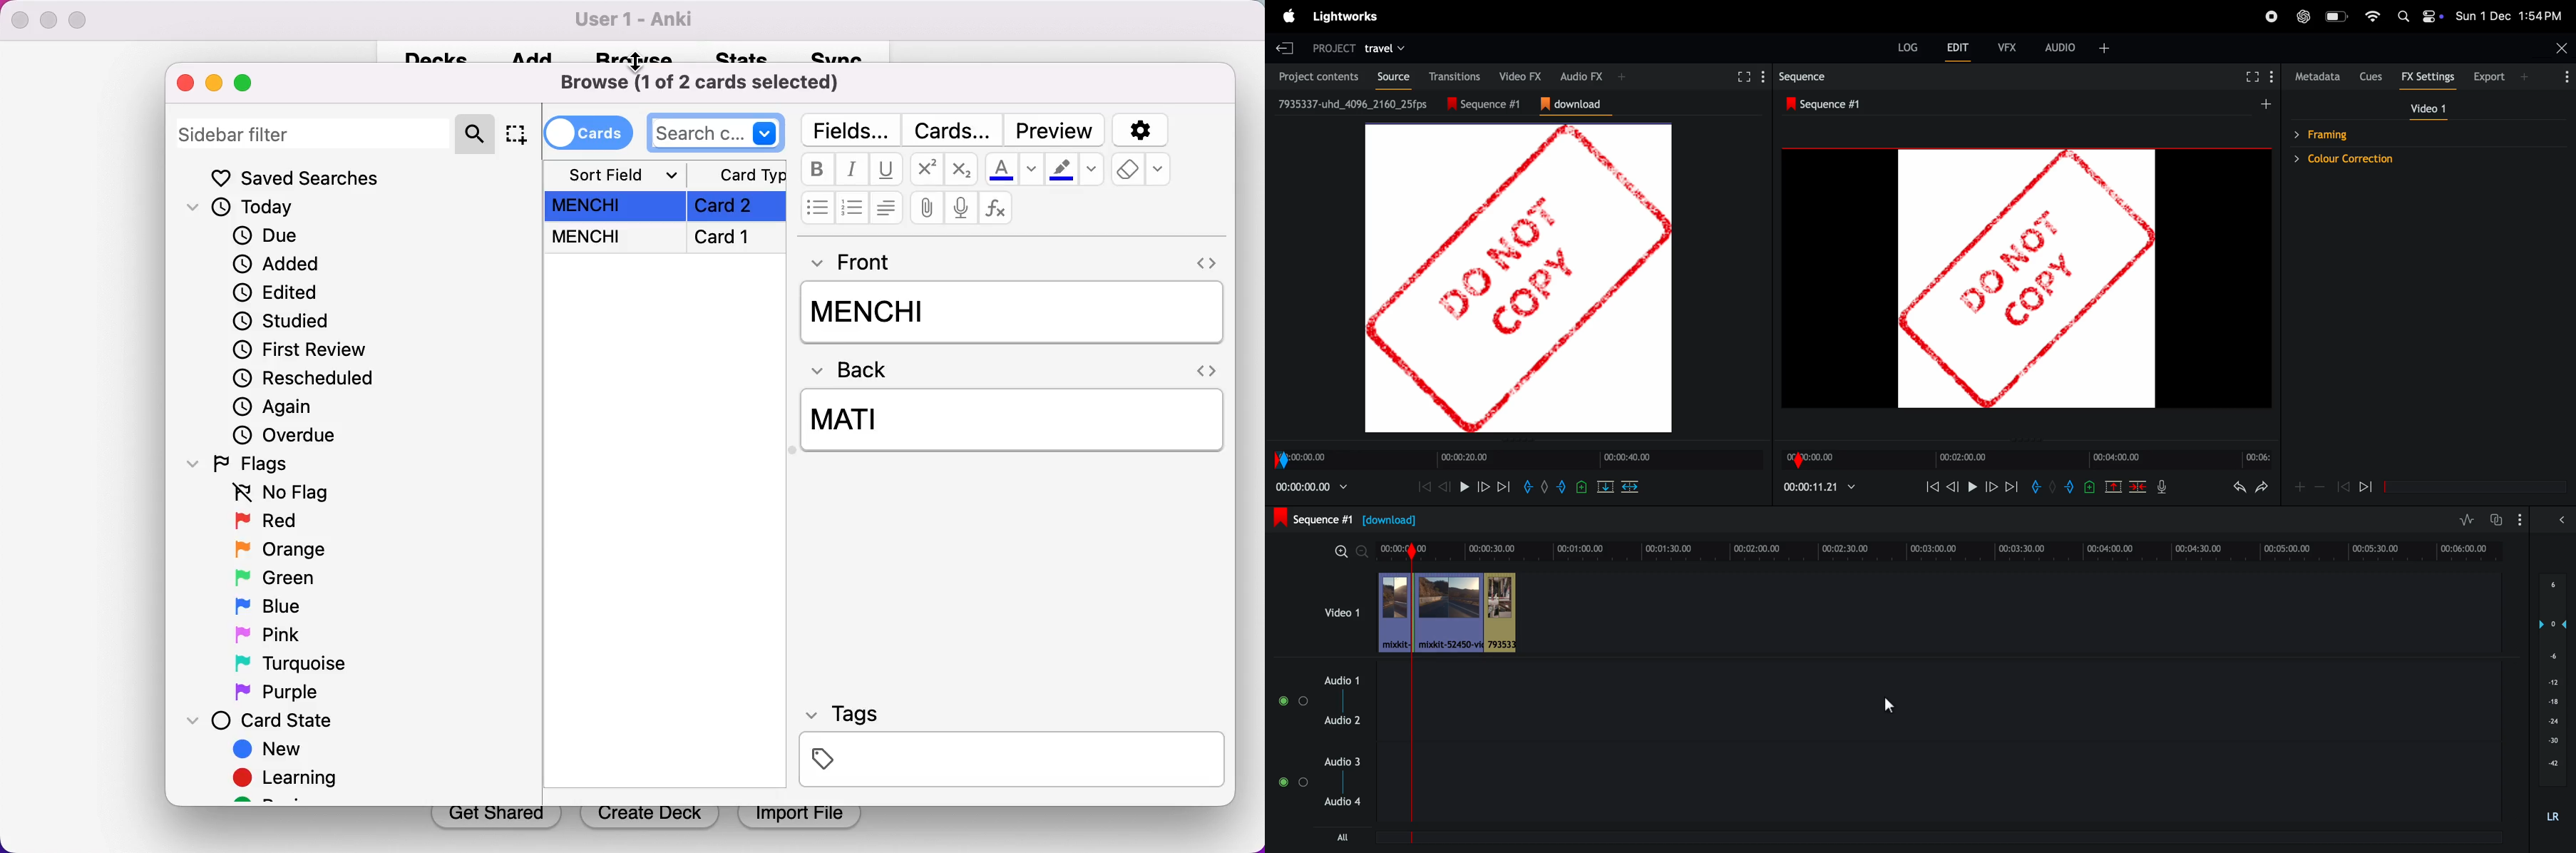 The height and width of the screenshot is (868, 2576). Describe the element at coordinates (314, 132) in the screenshot. I see `sidebar filter` at that location.